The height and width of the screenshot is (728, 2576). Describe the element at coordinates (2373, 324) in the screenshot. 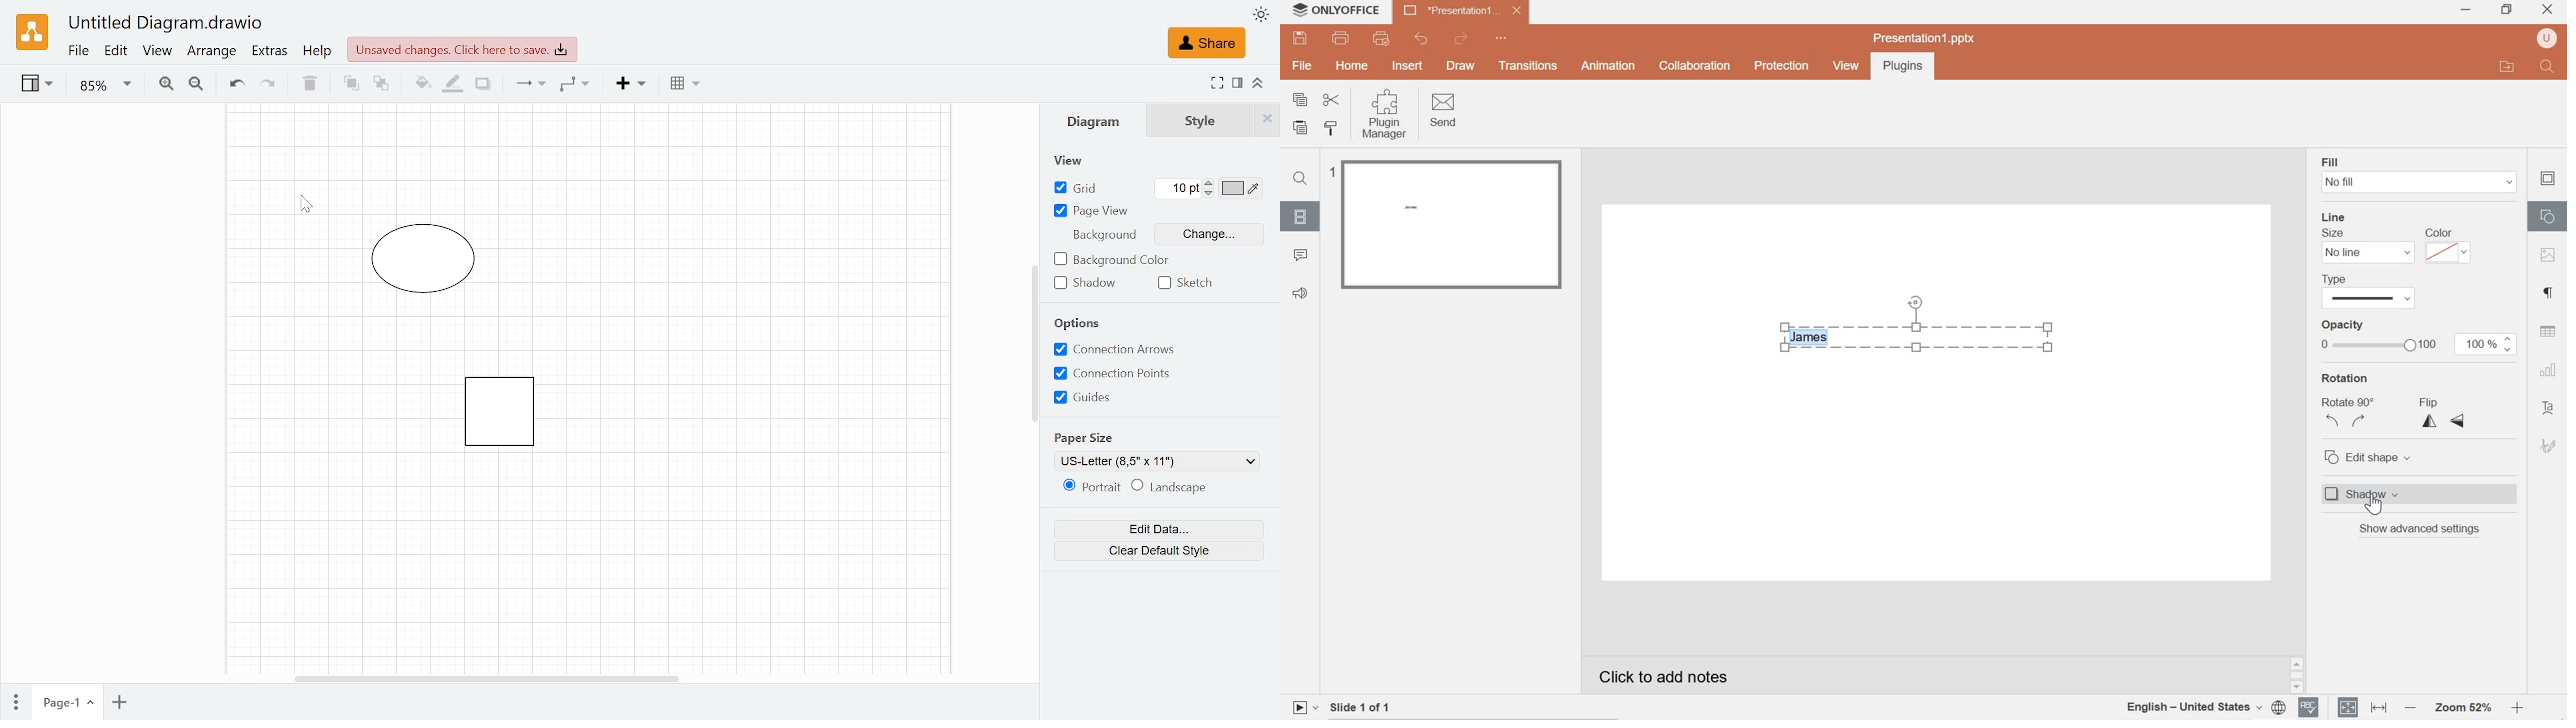

I see `opacity` at that location.